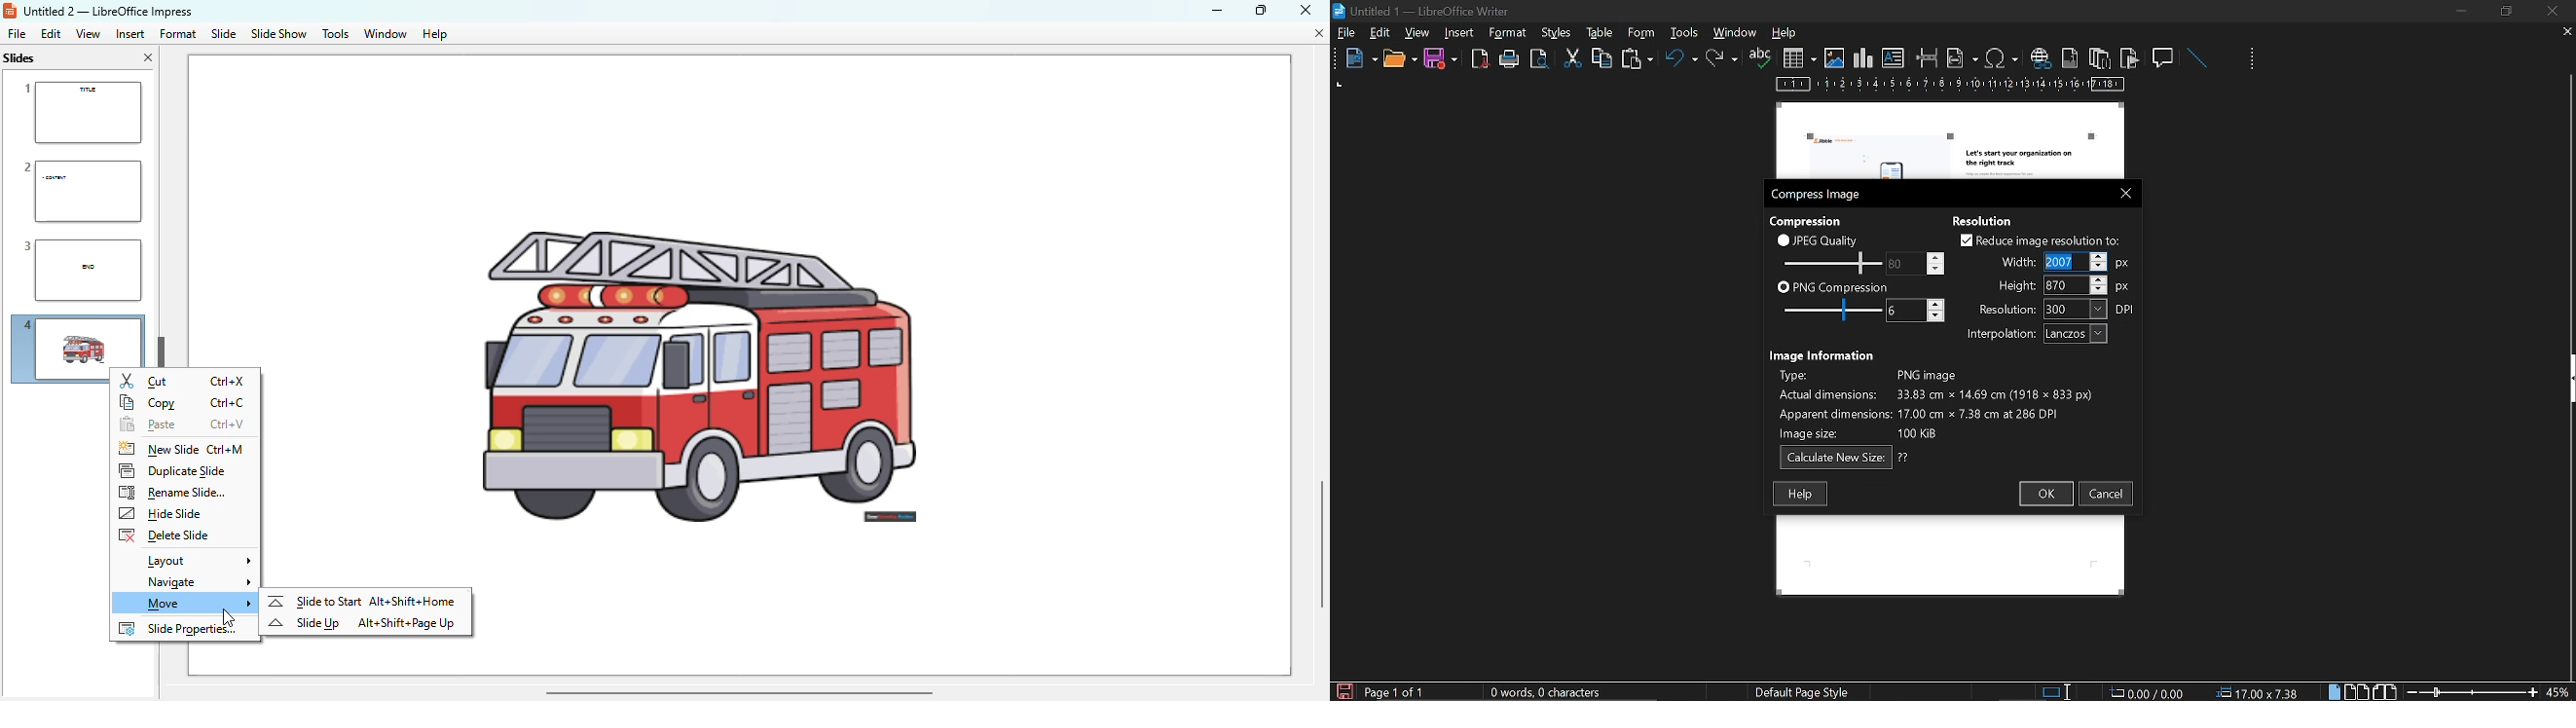 This screenshot has width=2576, height=728. Describe the element at coordinates (196, 583) in the screenshot. I see `navigate` at that location.